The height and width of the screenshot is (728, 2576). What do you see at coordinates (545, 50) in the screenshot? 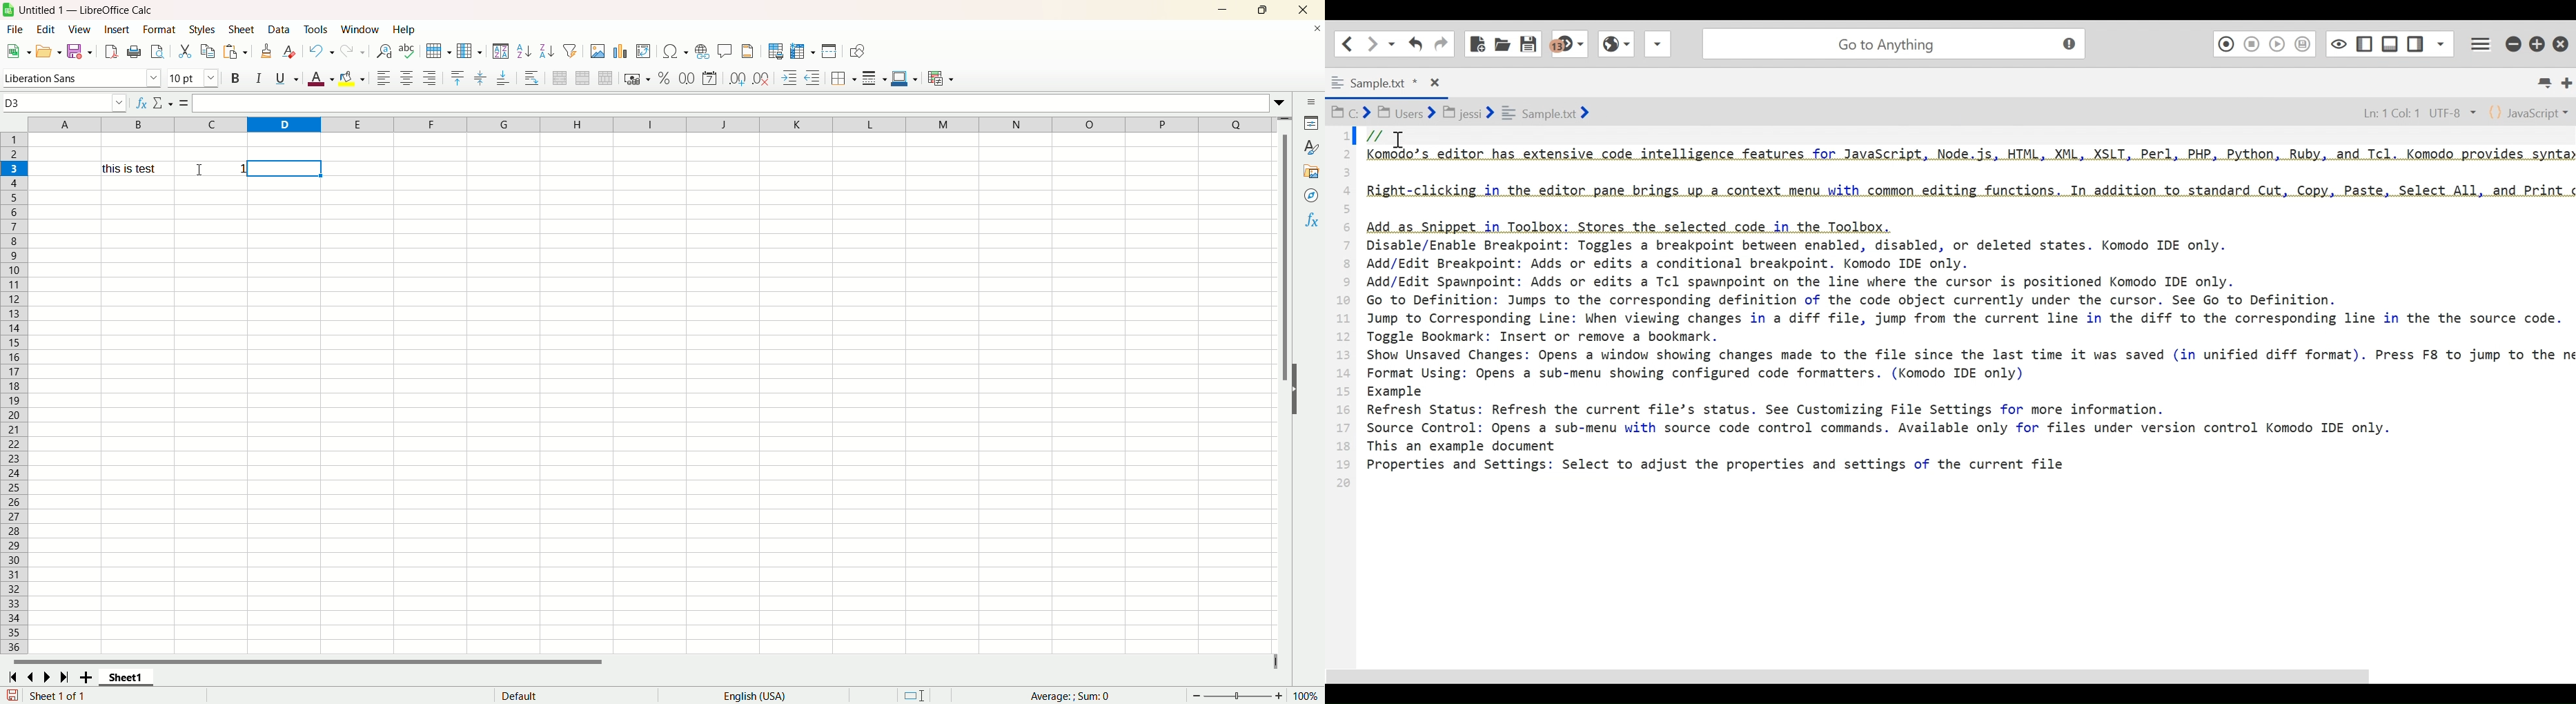
I see `sort descending` at bounding box center [545, 50].